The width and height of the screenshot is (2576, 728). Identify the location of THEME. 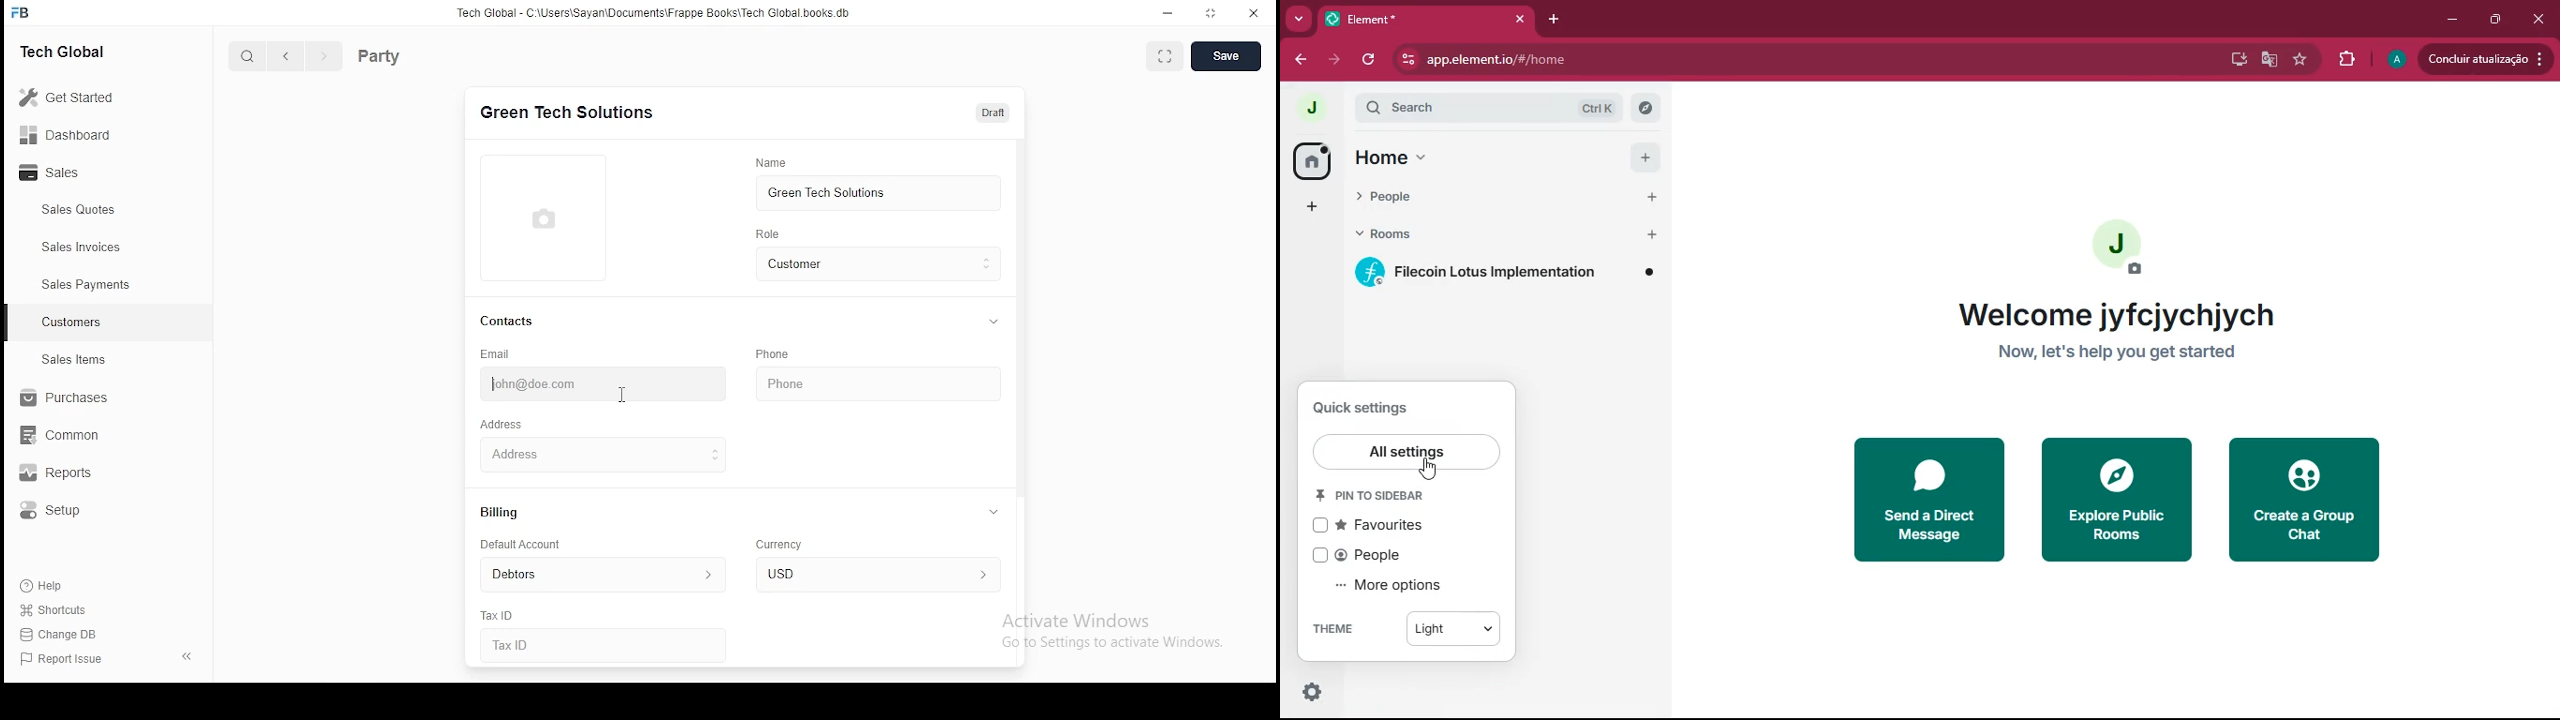
(1332, 628).